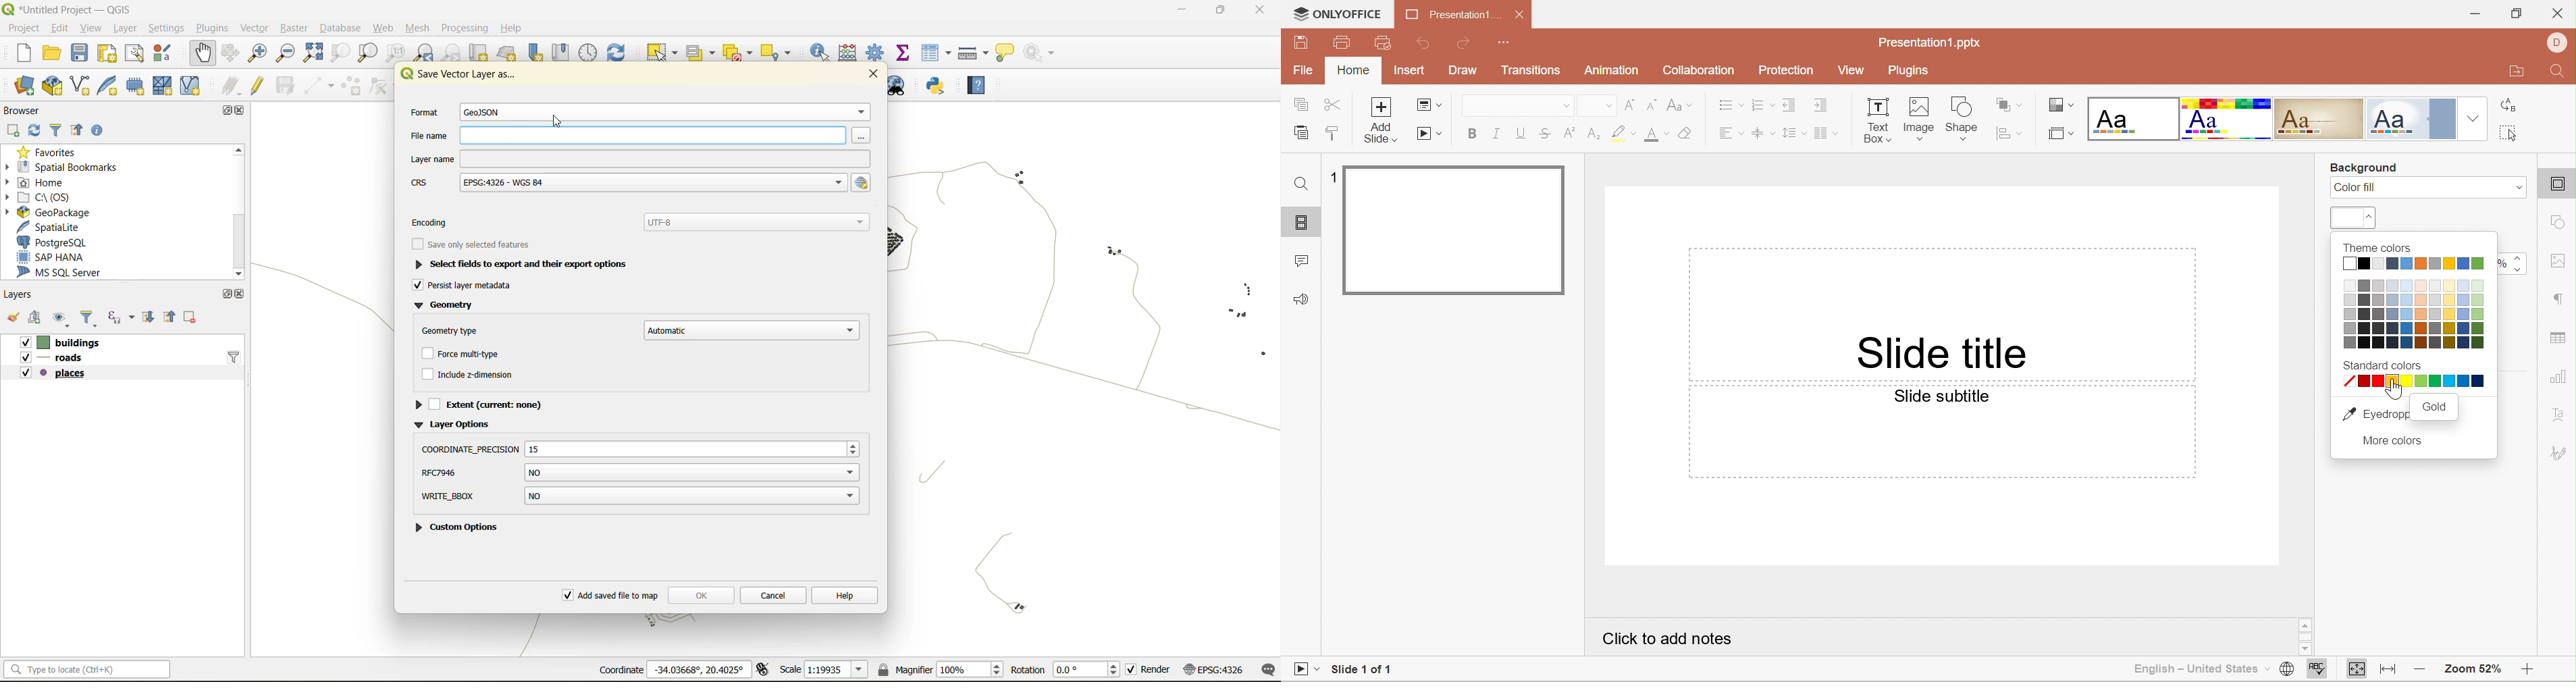 The image size is (2576, 700). What do you see at coordinates (2382, 364) in the screenshot?
I see `Standard colors` at bounding box center [2382, 364].